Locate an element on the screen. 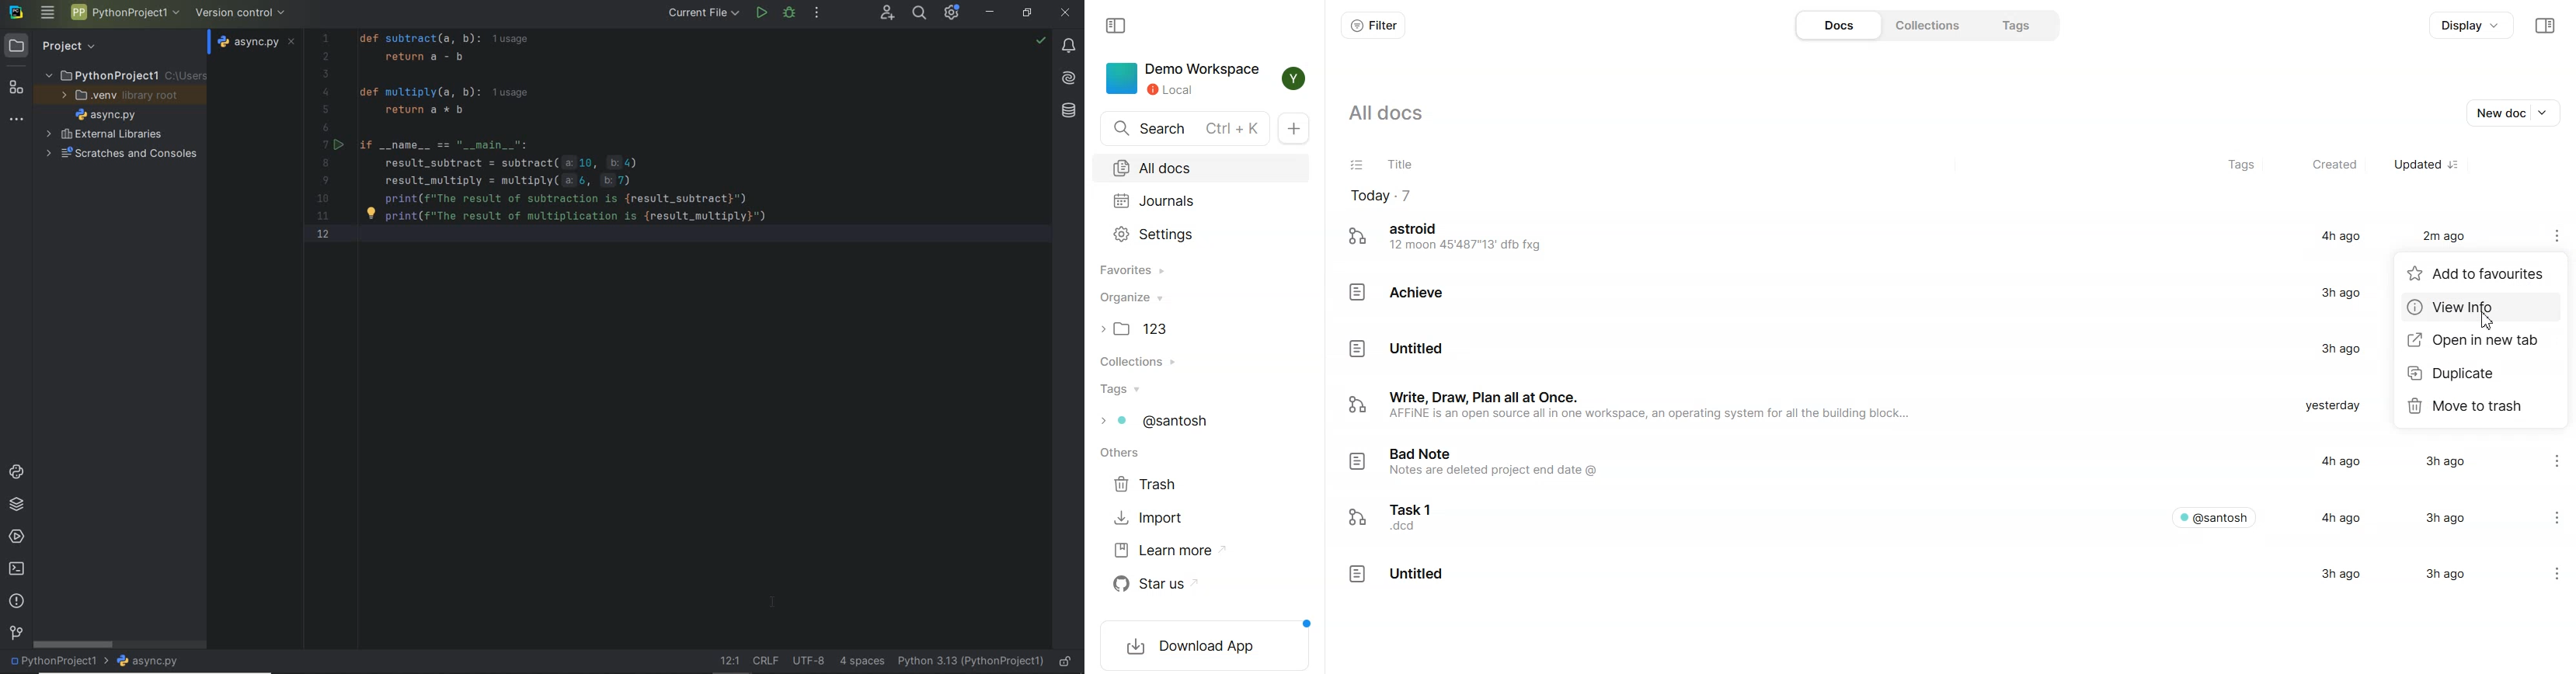 The image size is (2576, 700). Open in new tab is located at coordinates (2483, 342).